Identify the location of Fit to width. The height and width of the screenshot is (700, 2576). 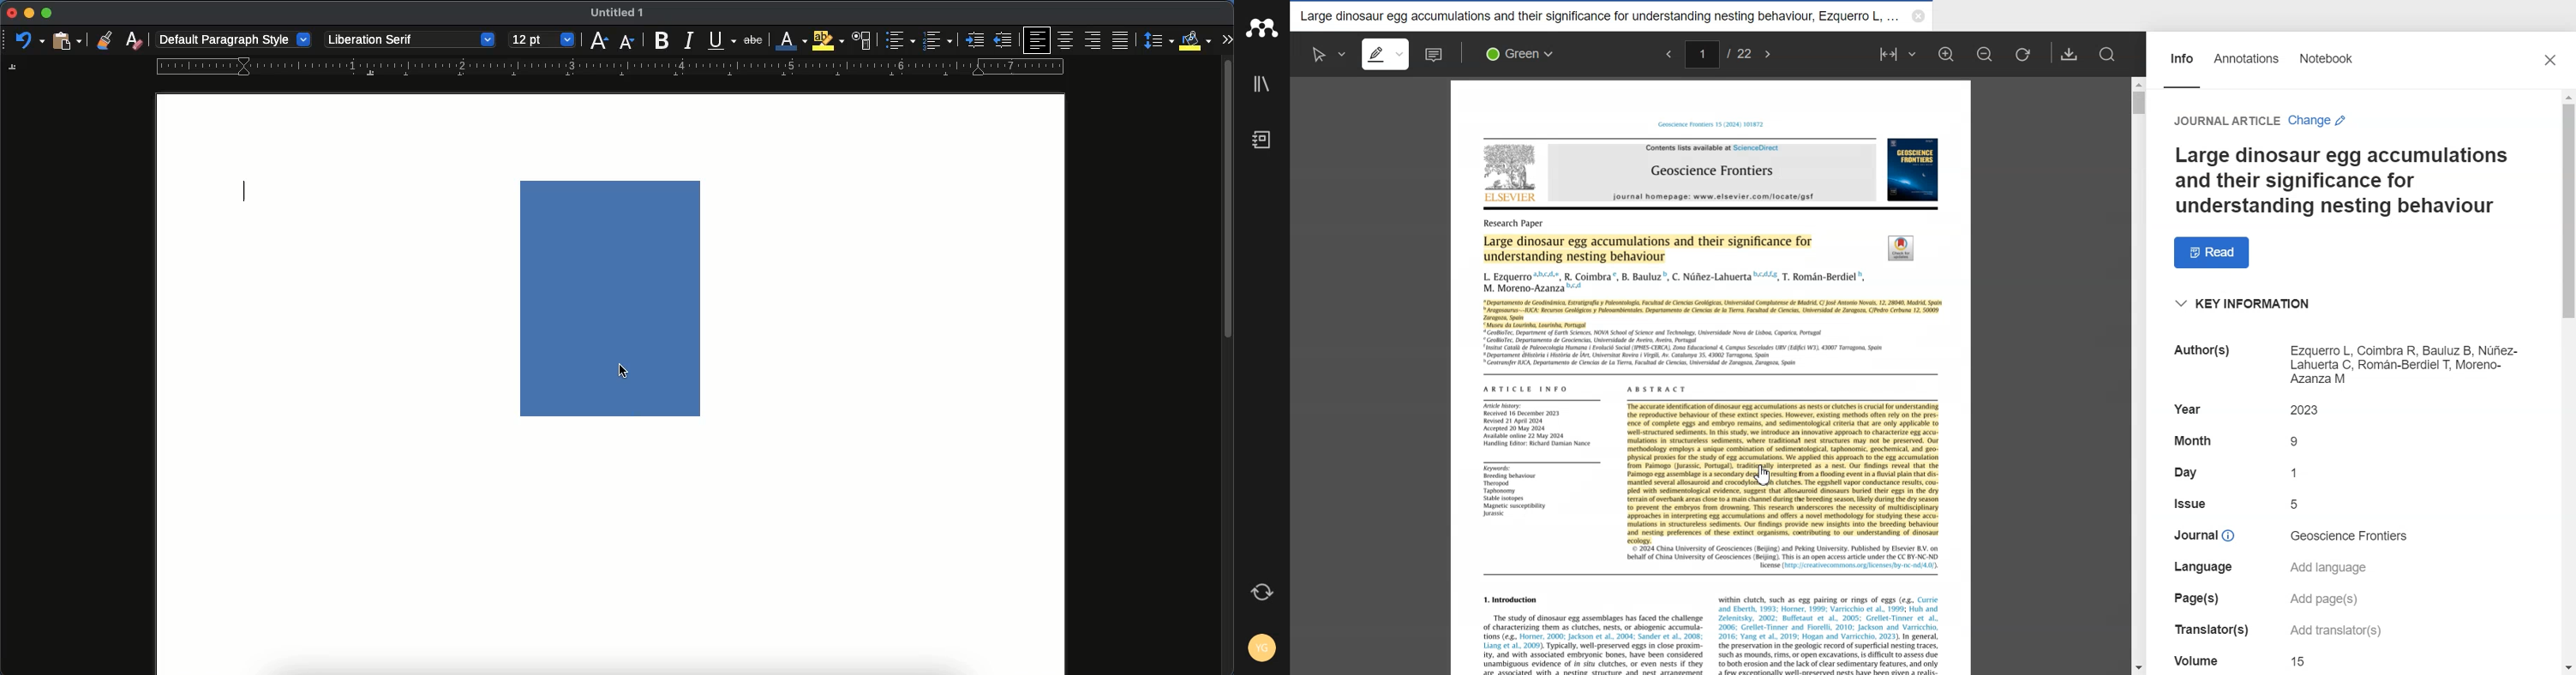
(1897, 53).